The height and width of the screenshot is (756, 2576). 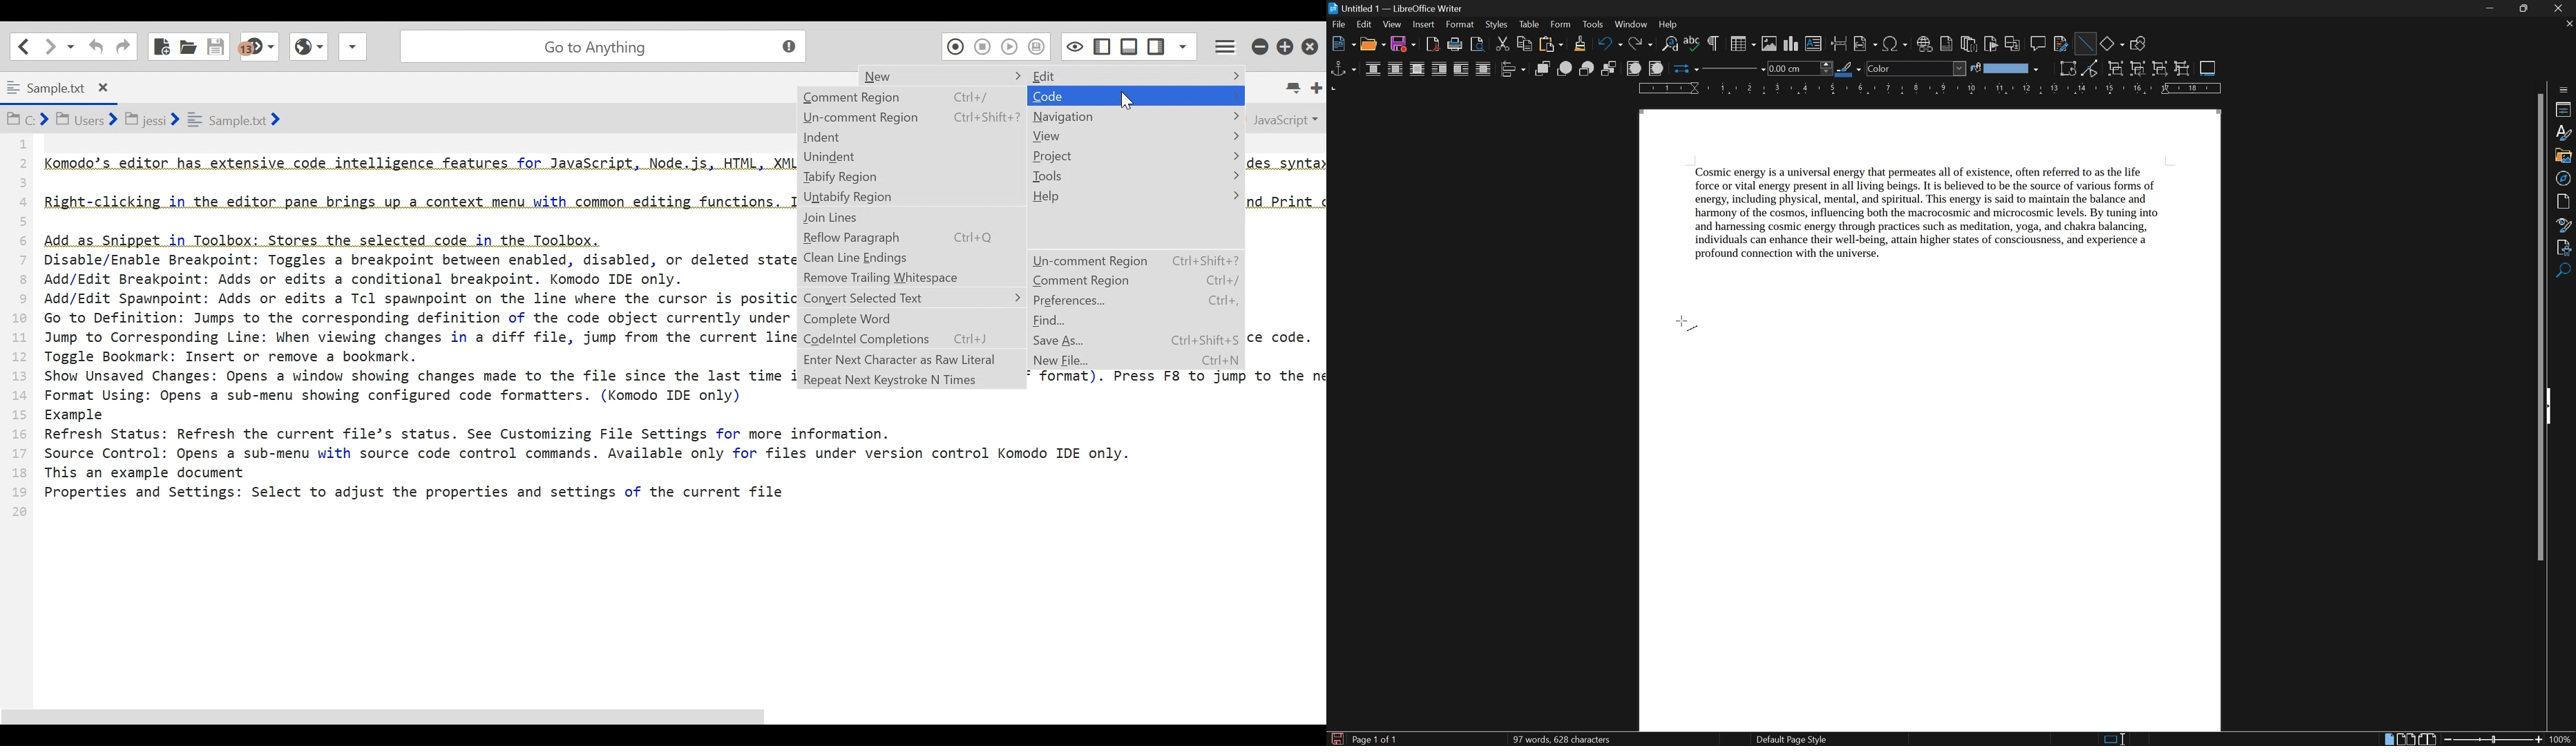 What do you see at coordinates (1416, 70) in the screenshot?
I see `optimal` at bounding box center [1416, 70].